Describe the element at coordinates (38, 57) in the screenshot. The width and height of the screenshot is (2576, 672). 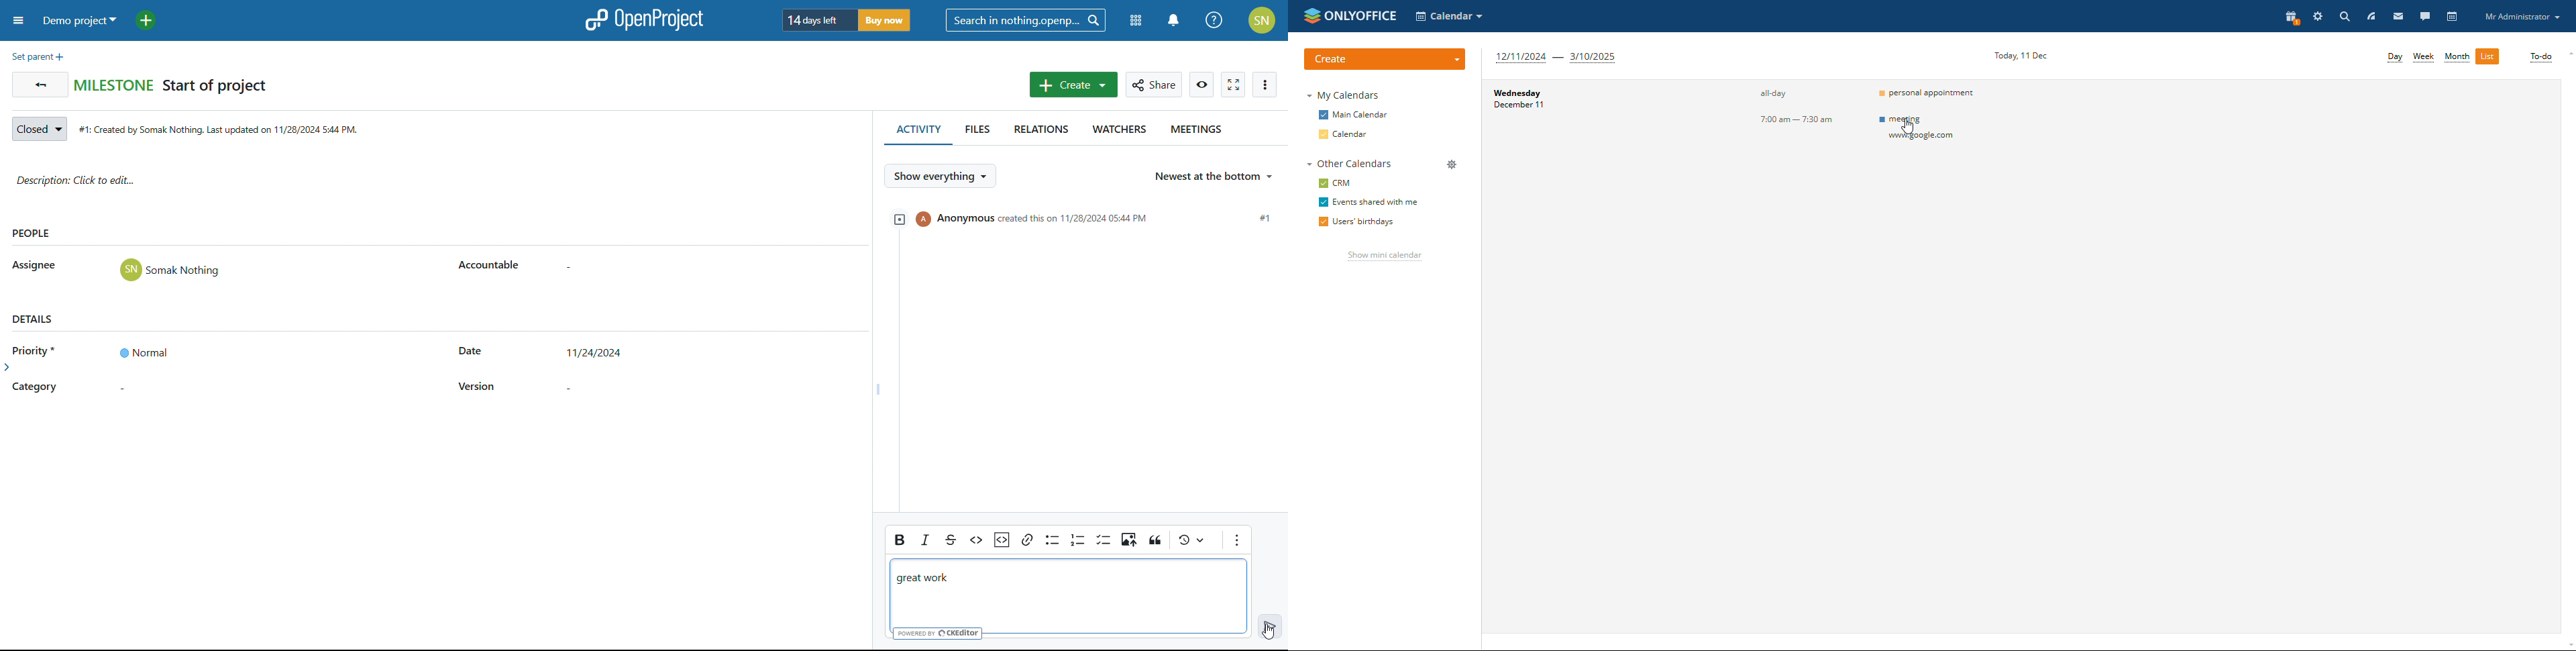
I see `set parent` at that location.